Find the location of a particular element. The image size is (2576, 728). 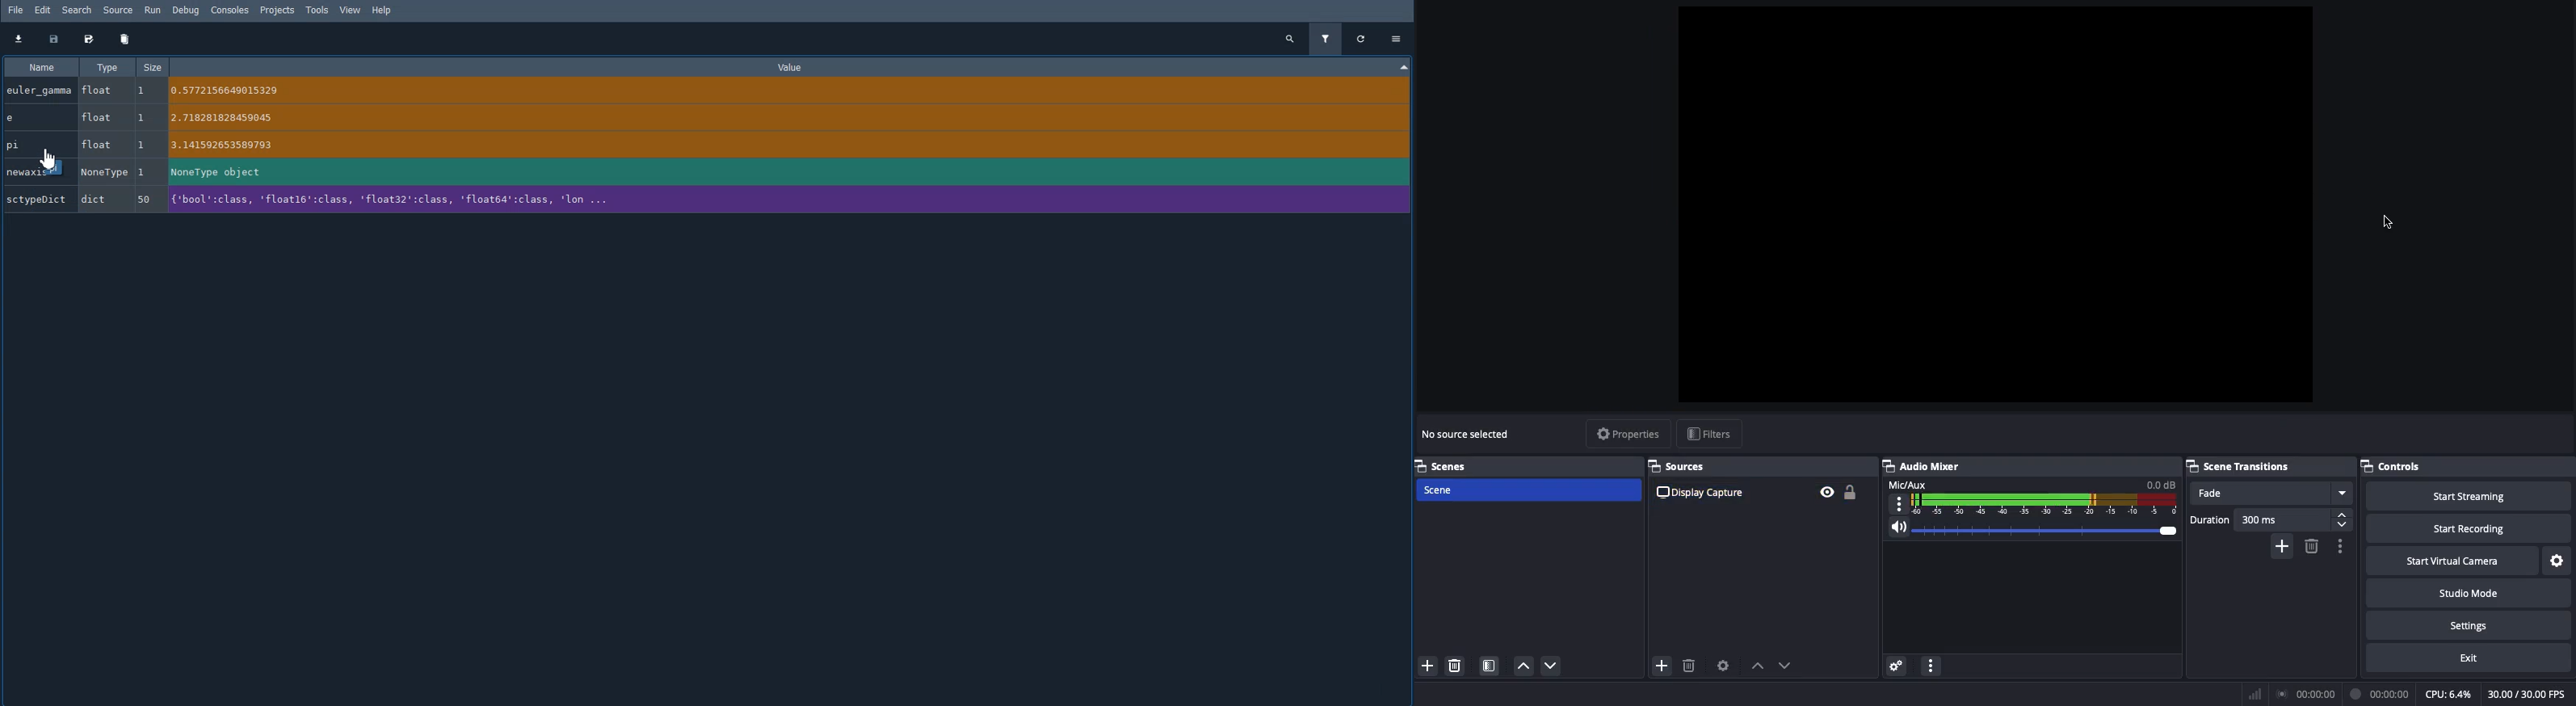

Volume is located at coordinates (2028, 532).